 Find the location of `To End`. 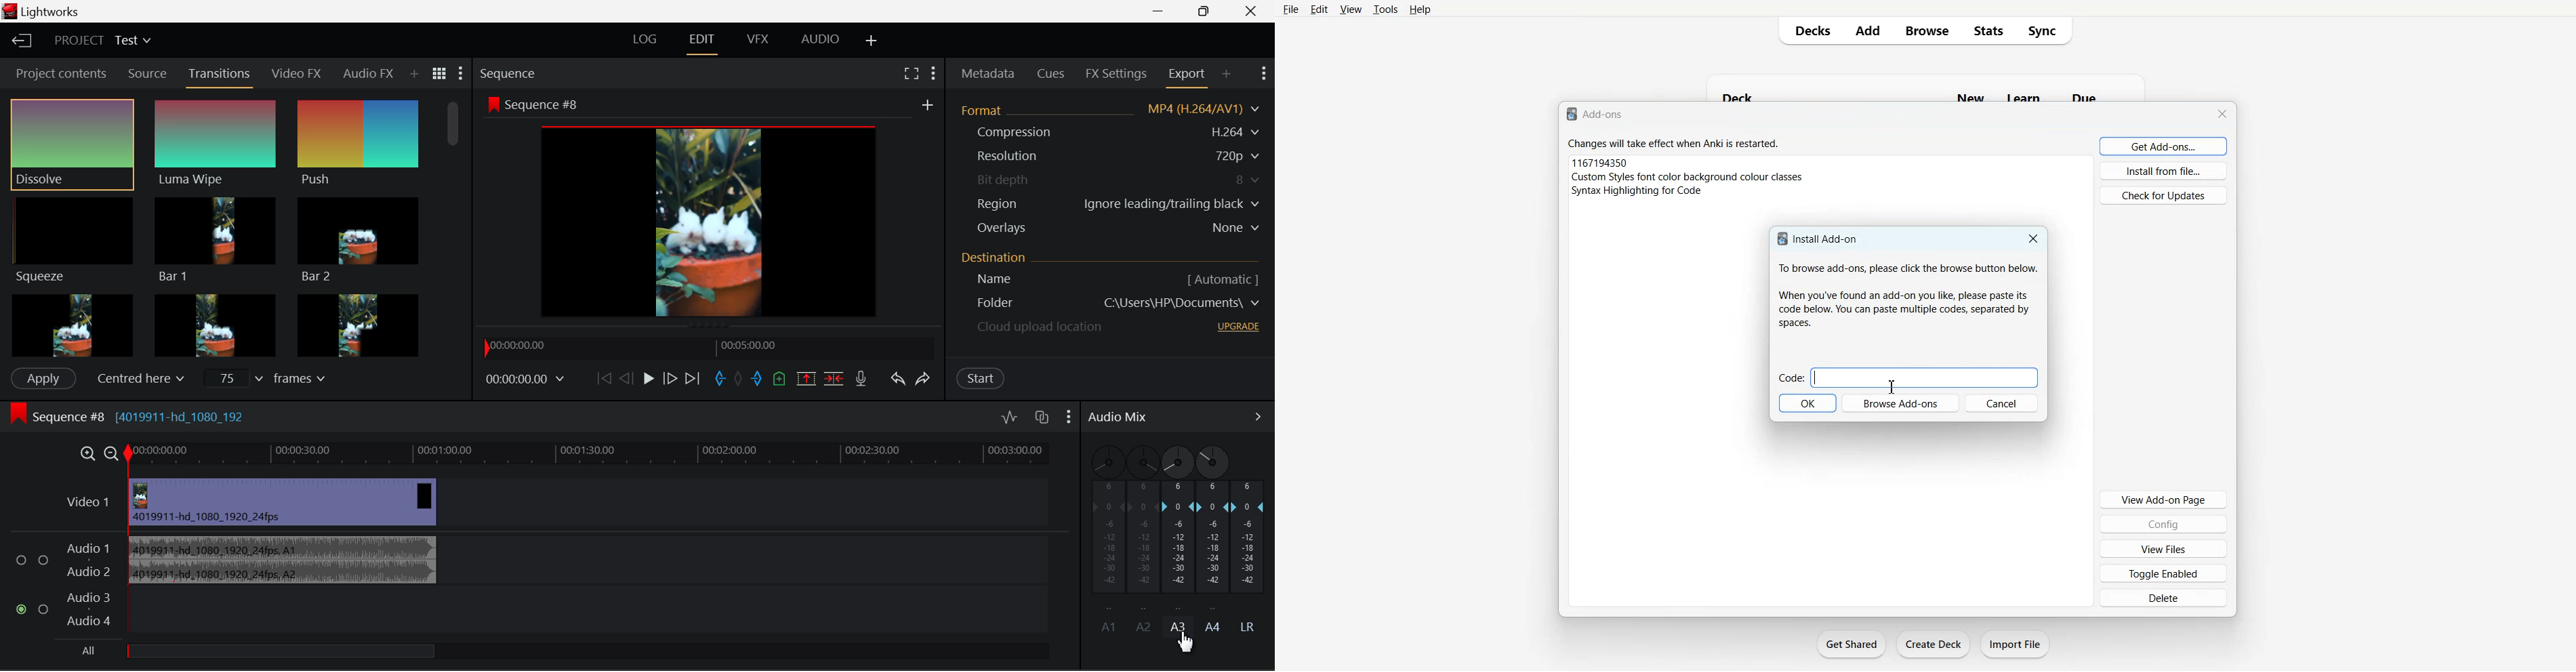

To End is located at coordinates (694, 378).